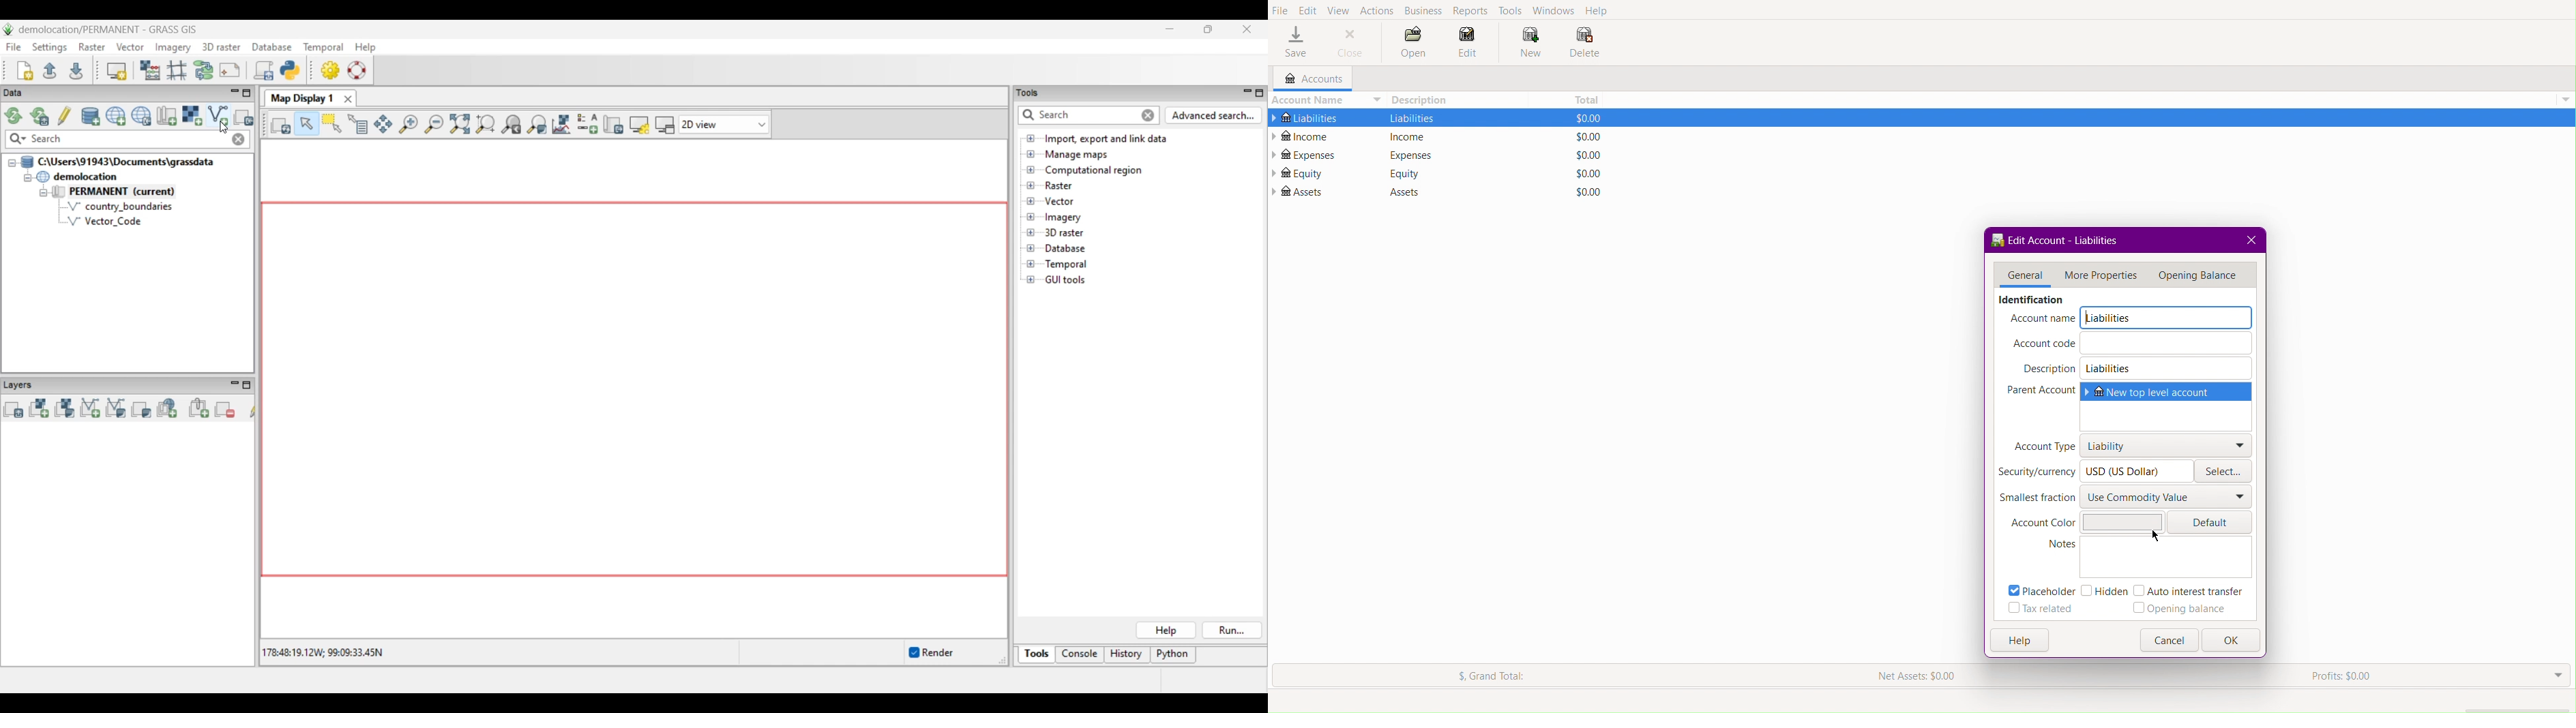 This screenshot has height=728, width=2576. Describe the element at coordinates (1296, 43) in the screenshot. I see `Save` at that location.